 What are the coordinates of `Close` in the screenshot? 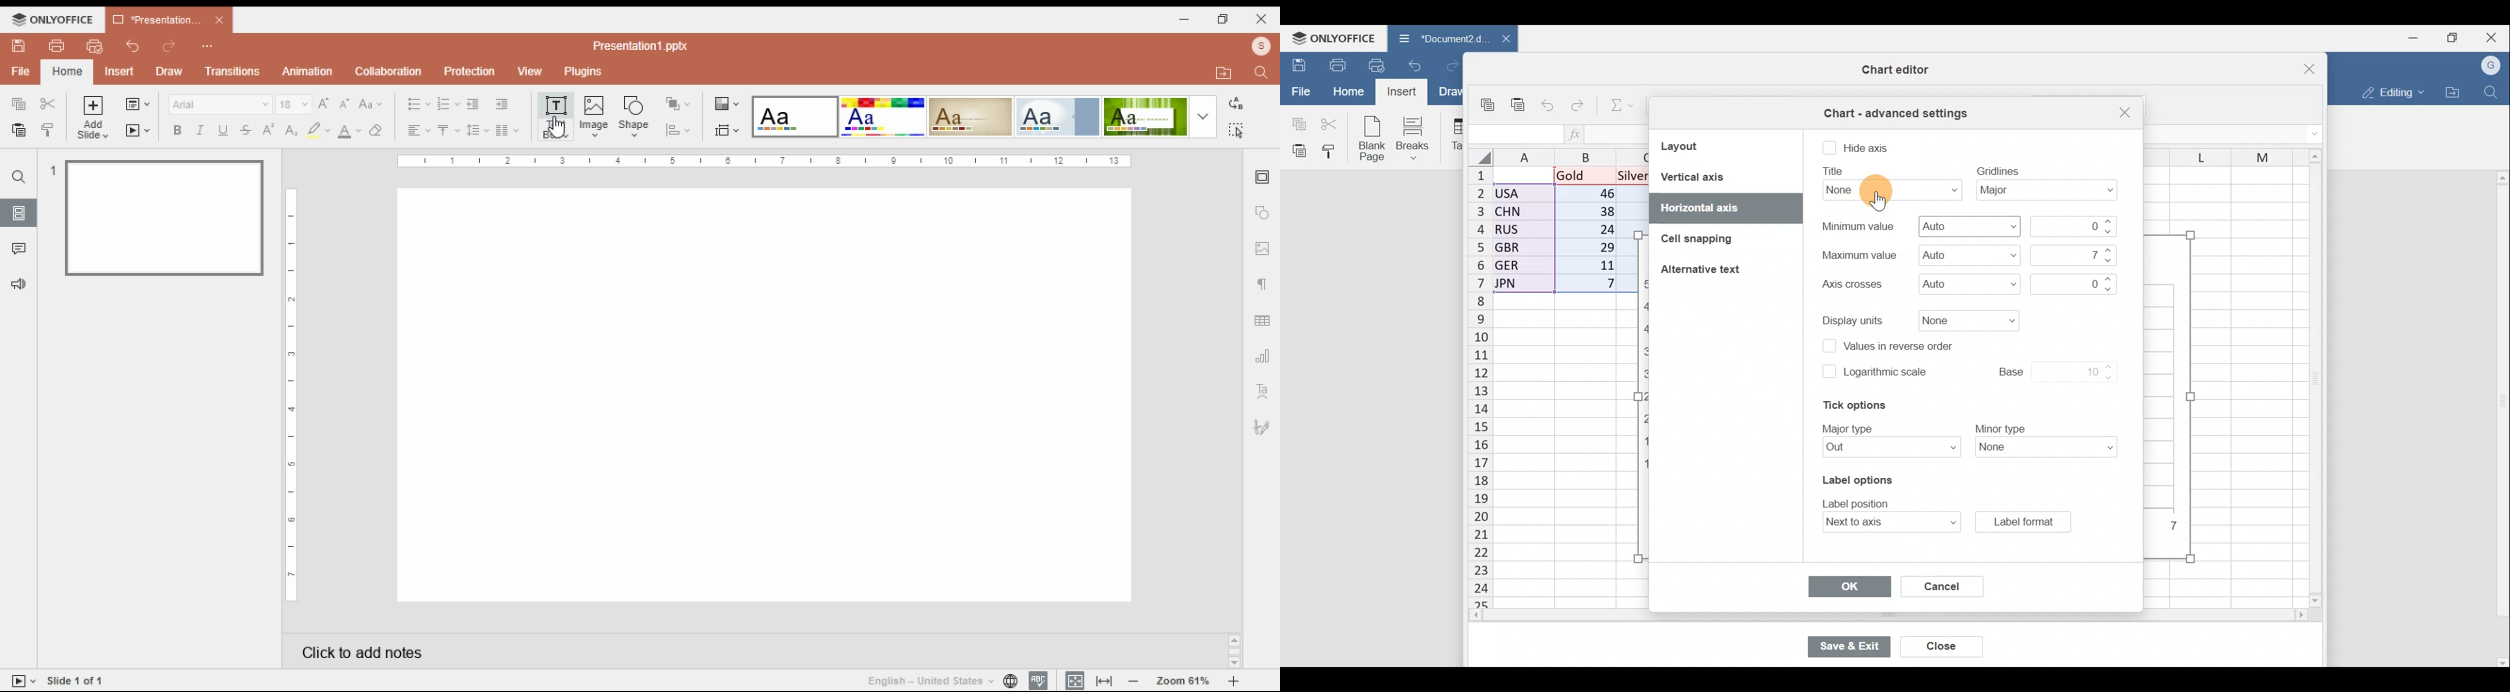 It's located at (2301, 64).